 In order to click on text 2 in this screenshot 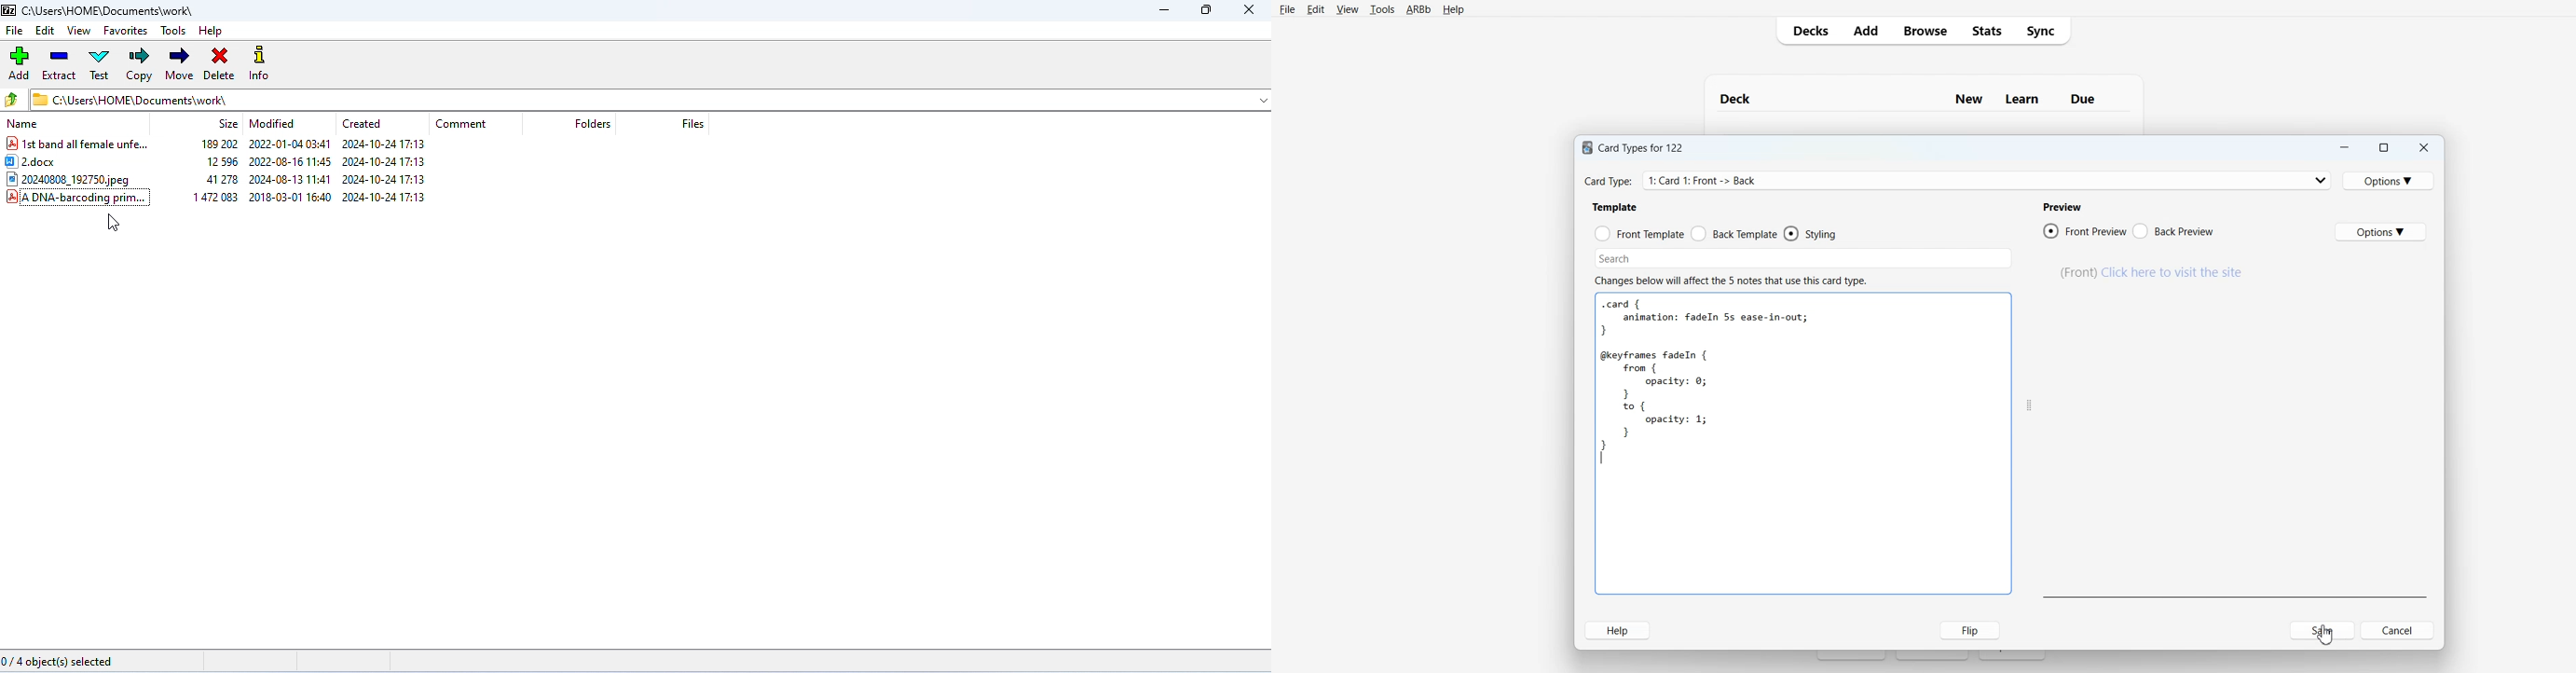, I will do `click(1619, 207)`.